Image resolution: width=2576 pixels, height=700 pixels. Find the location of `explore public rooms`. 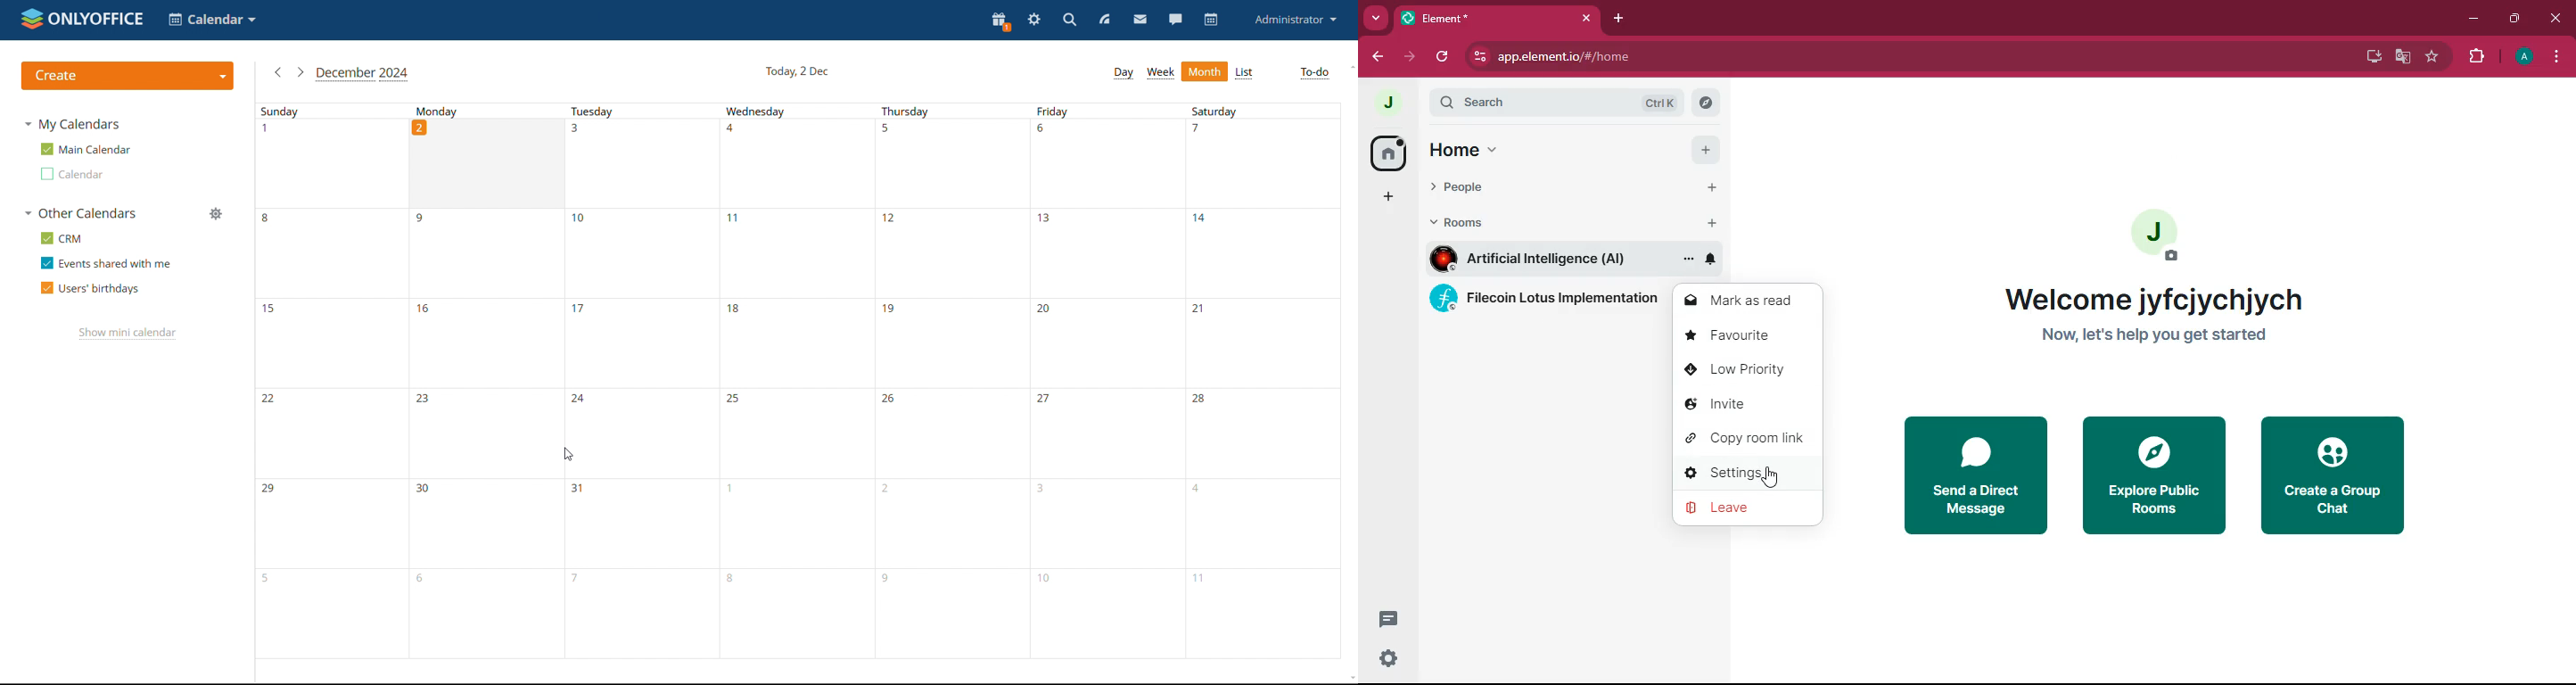

explore public rooms is located at coordinates (2152, 474).